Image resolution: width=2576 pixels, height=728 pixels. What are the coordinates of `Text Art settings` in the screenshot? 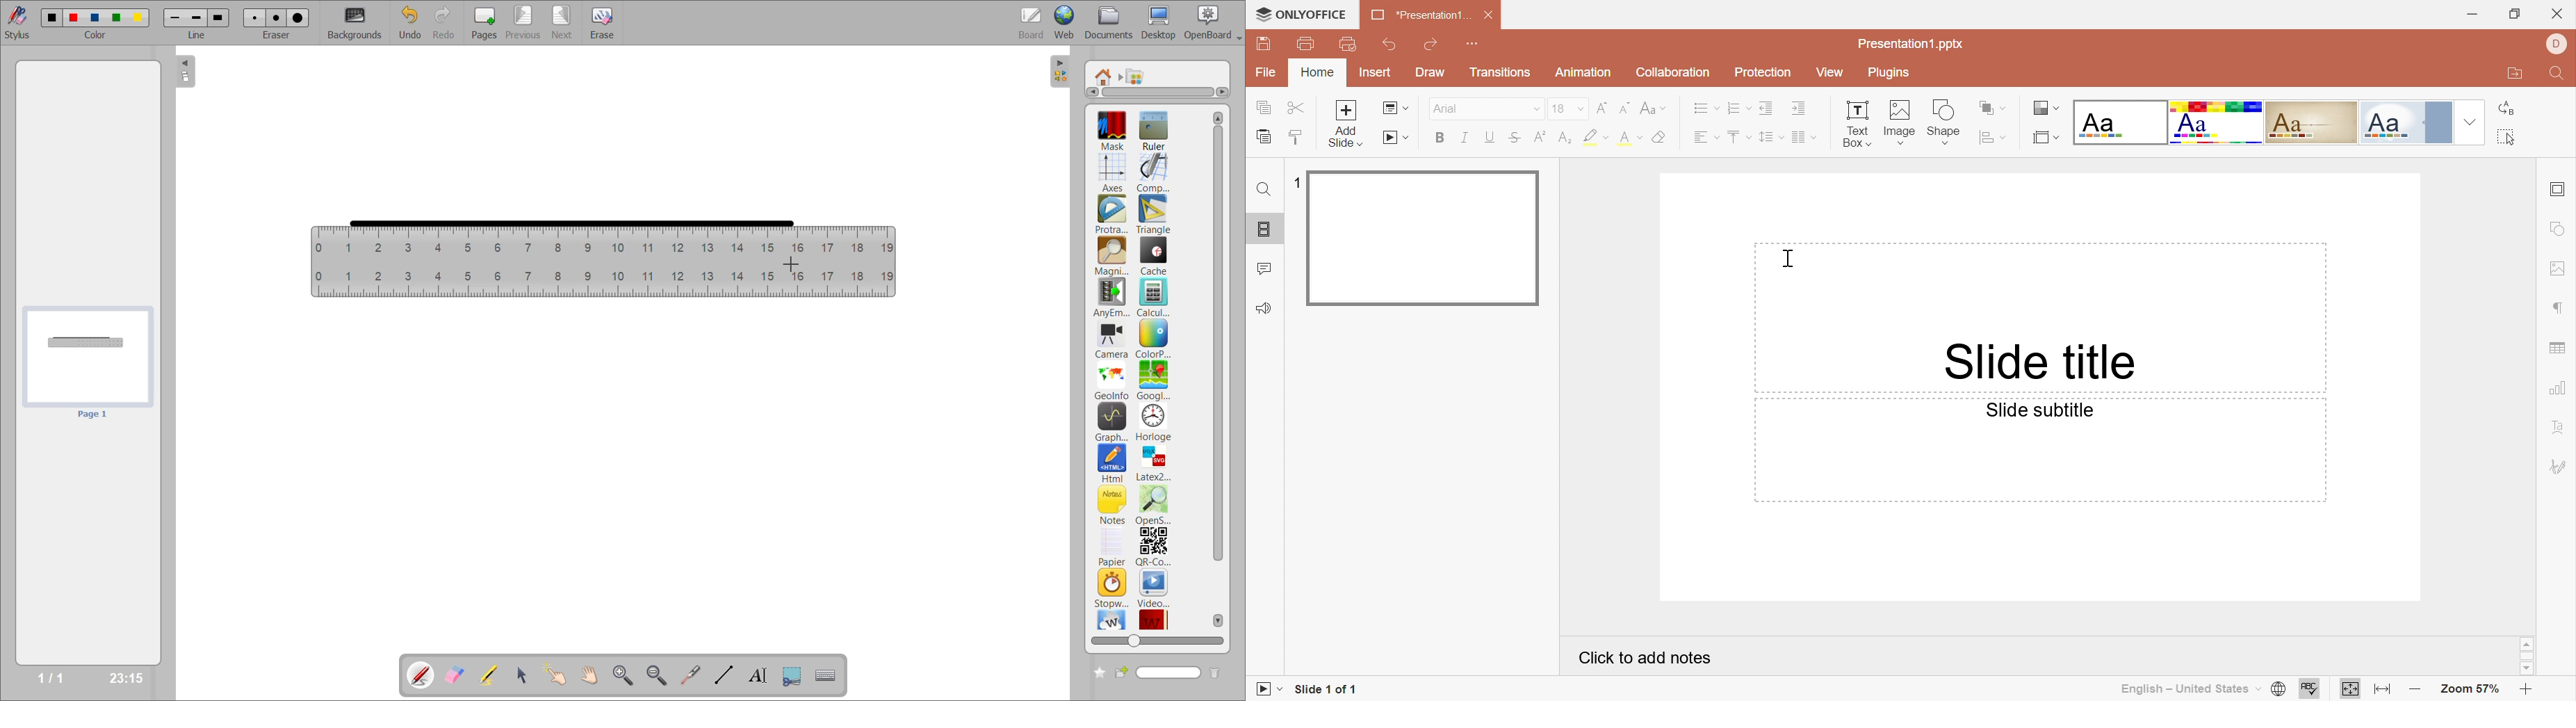 It's located at (2561, 427).